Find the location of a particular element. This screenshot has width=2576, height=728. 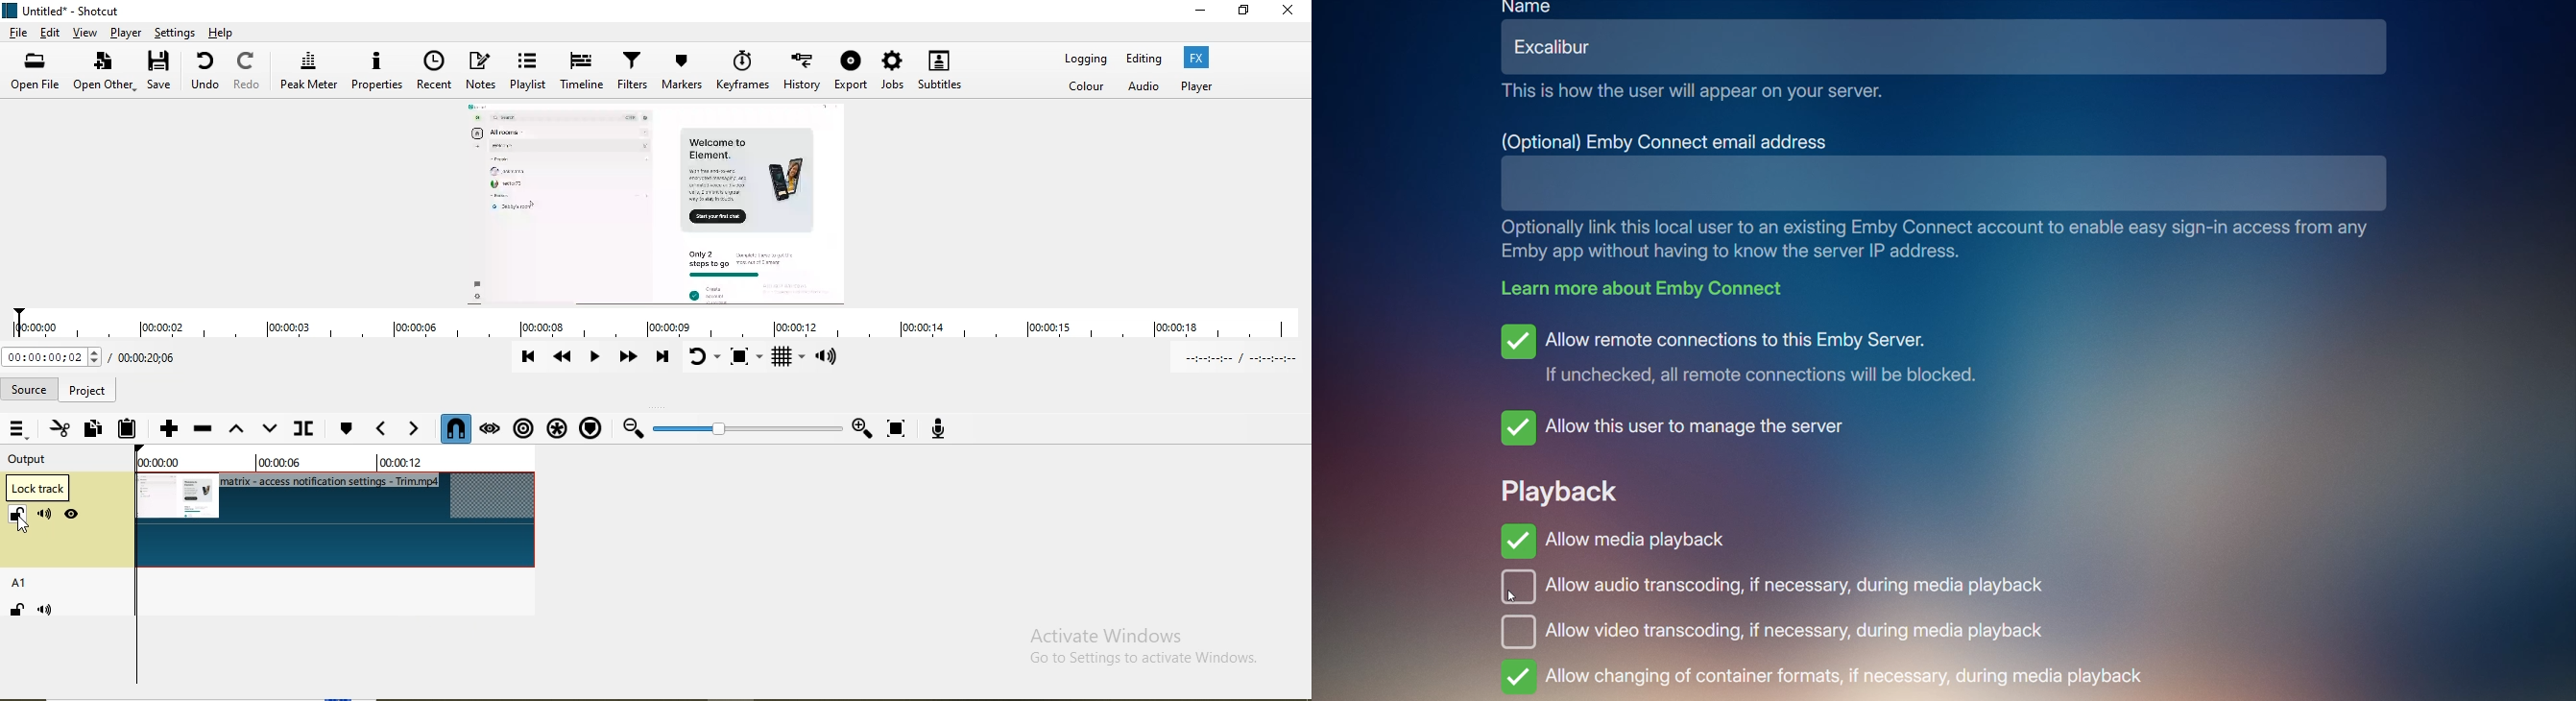

Timelines is located at coordinates (582, 72).